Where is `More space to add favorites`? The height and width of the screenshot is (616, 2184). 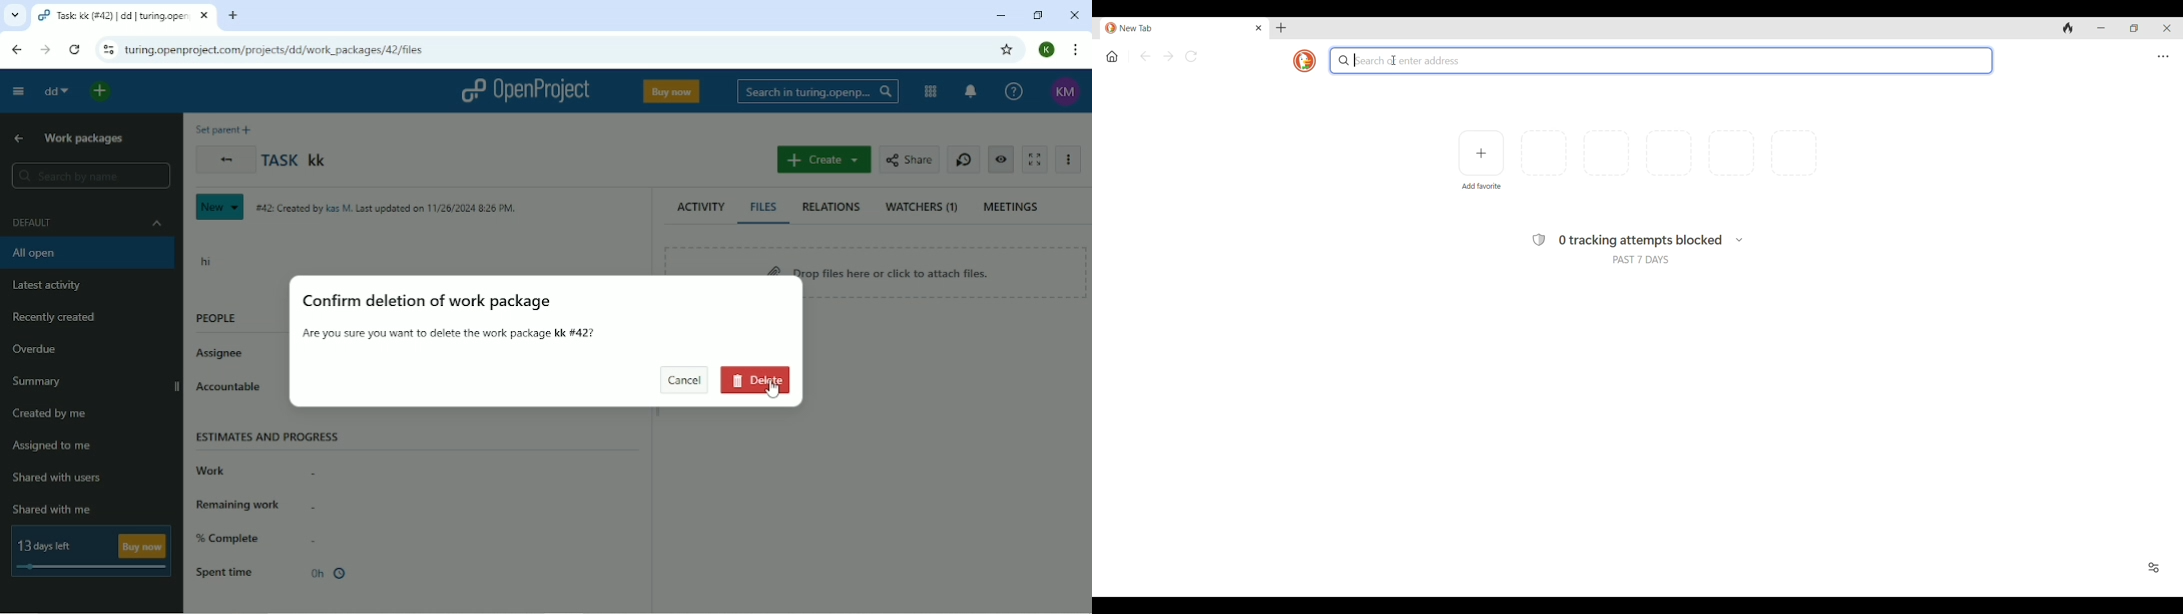
More space to add favorites is located at coordinates (1669, 153).